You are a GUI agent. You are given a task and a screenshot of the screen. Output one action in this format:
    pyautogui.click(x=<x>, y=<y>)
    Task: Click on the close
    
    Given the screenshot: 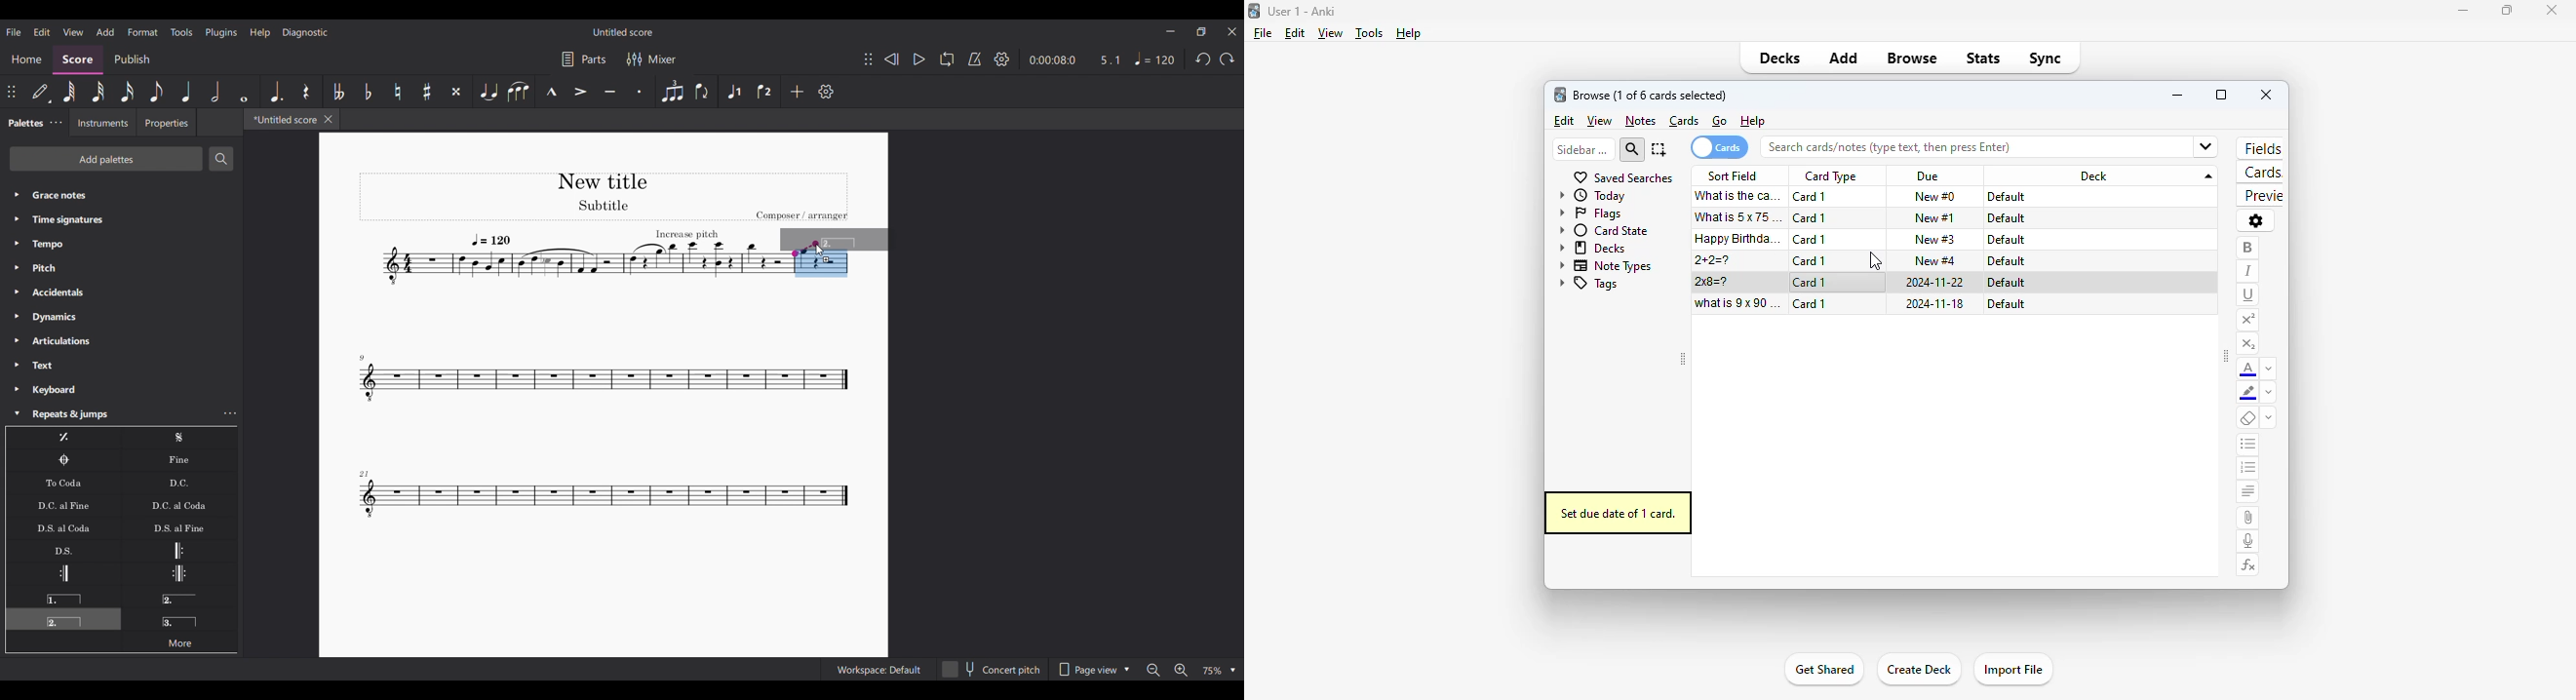 What is the action you would take?
    pyautogui.click(x=2266, y=95)
    